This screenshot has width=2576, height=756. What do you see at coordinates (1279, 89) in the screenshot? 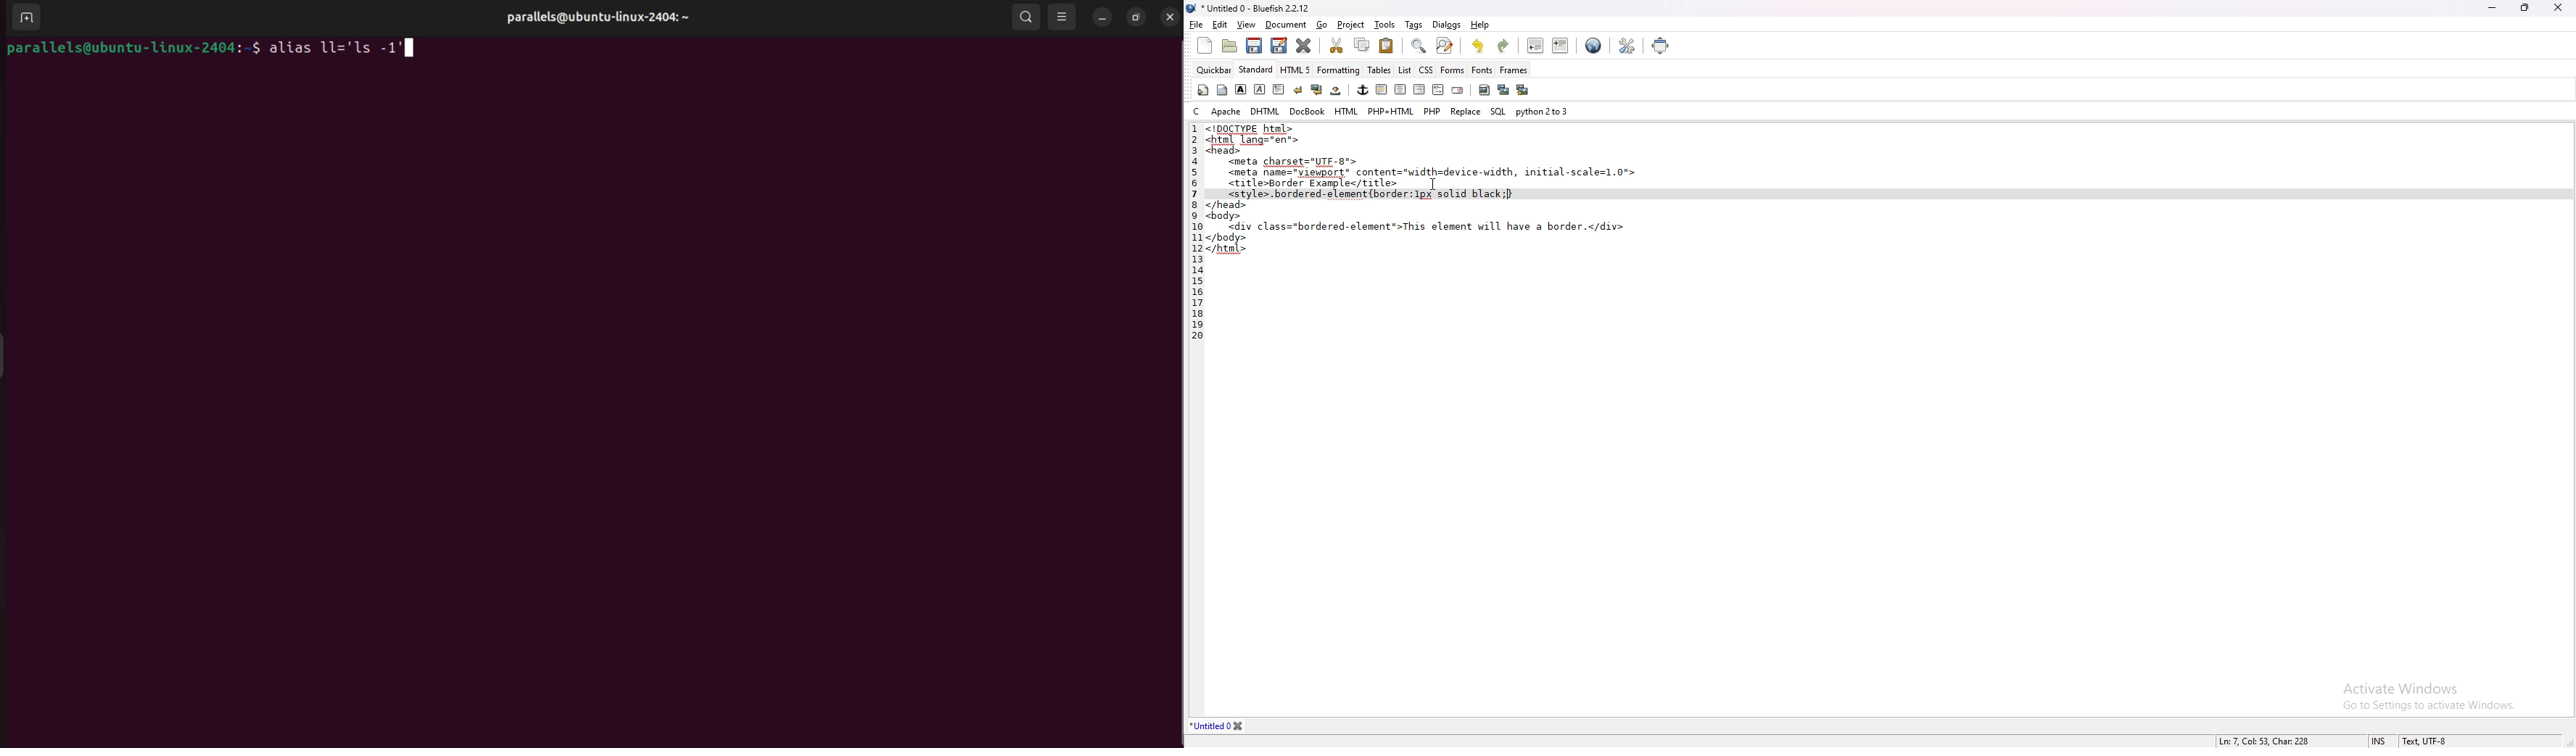
I see `paragraph` at bounding box center [1279, 89].